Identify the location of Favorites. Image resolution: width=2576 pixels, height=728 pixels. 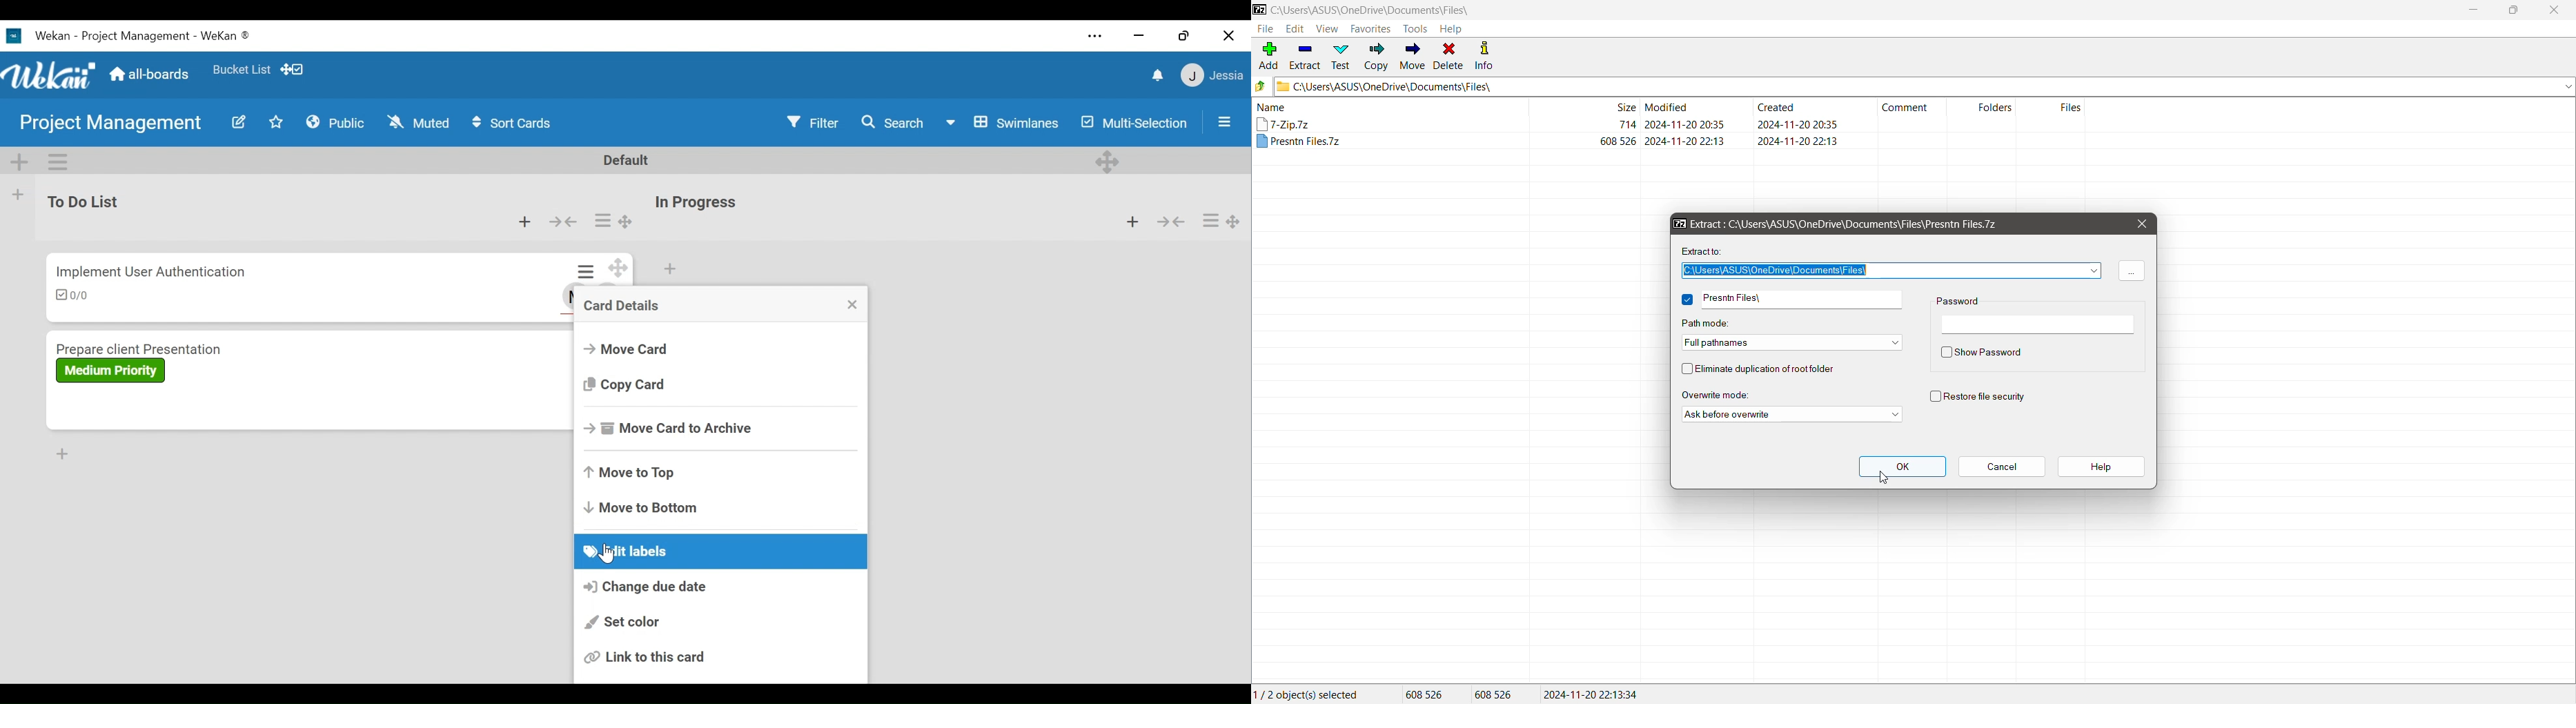
(1371, 28).